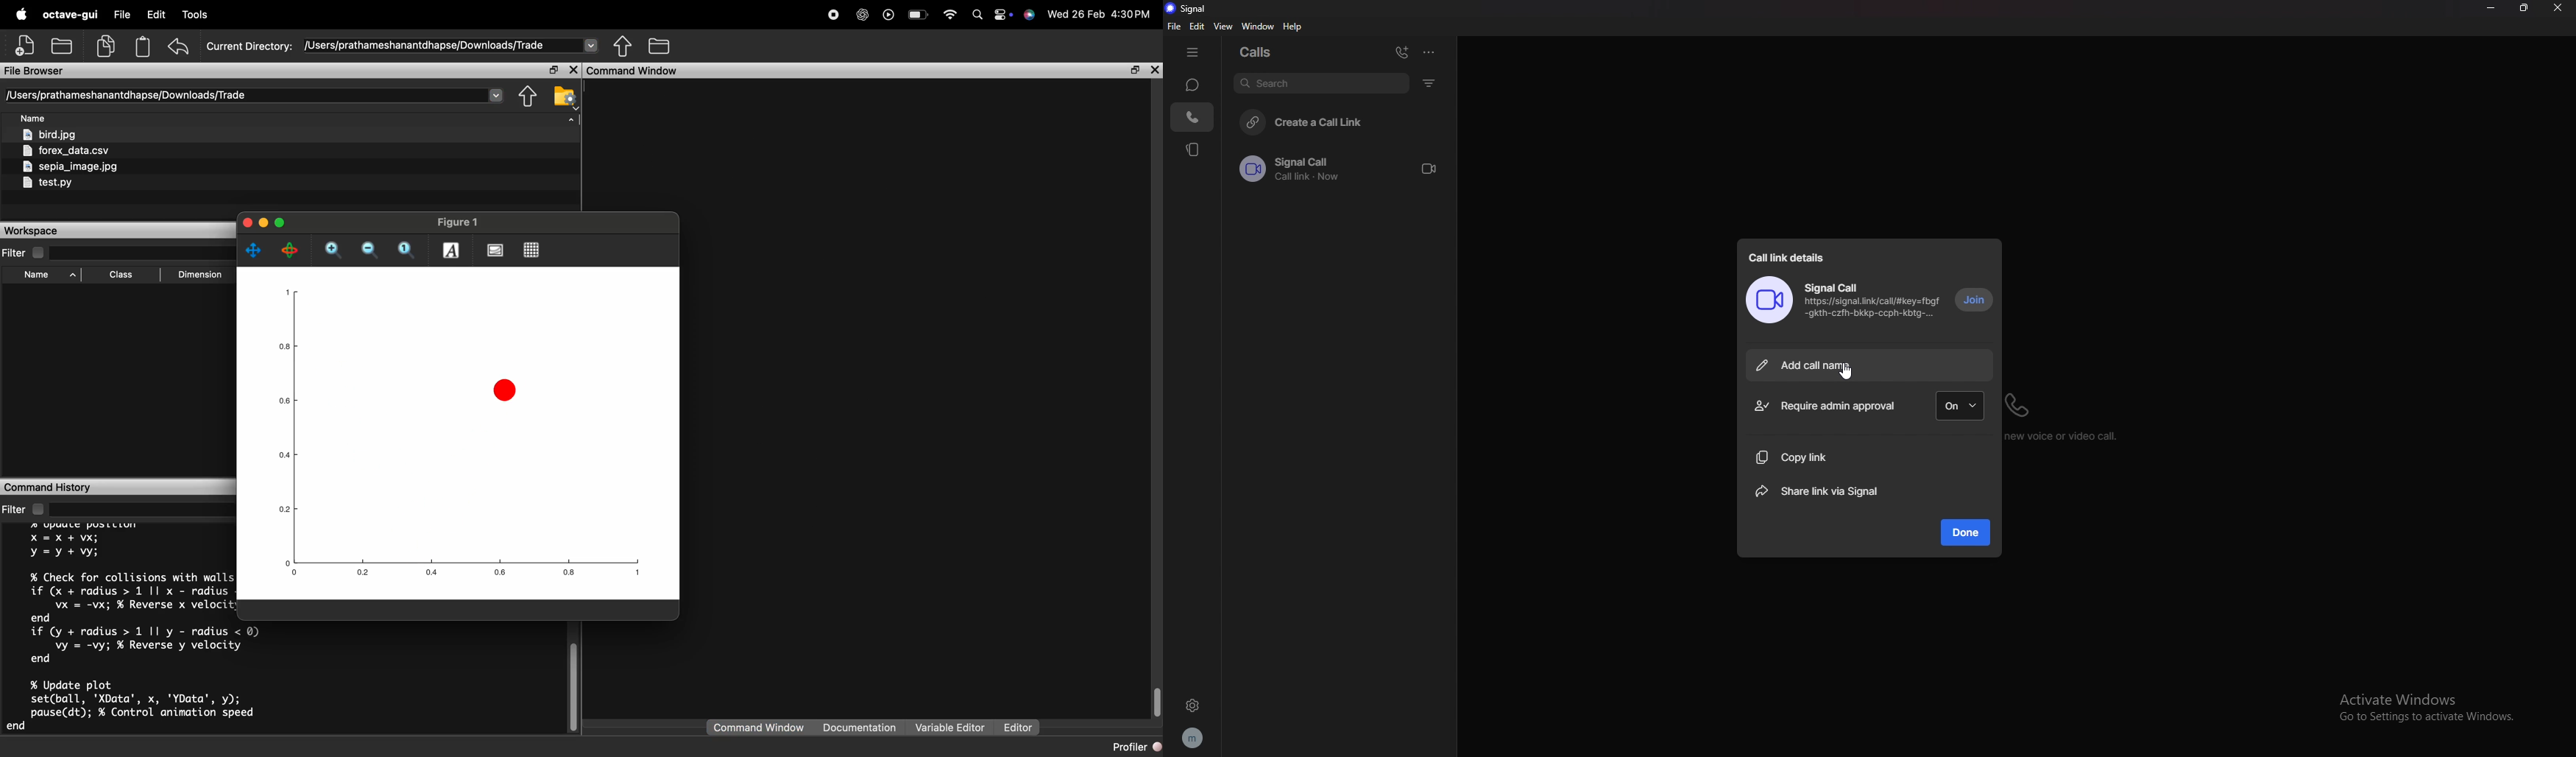 This screenshot has height=784, width=2576. Describe the element at coordinates (1193, 117) in the screenshot. I see `calls` at that location.